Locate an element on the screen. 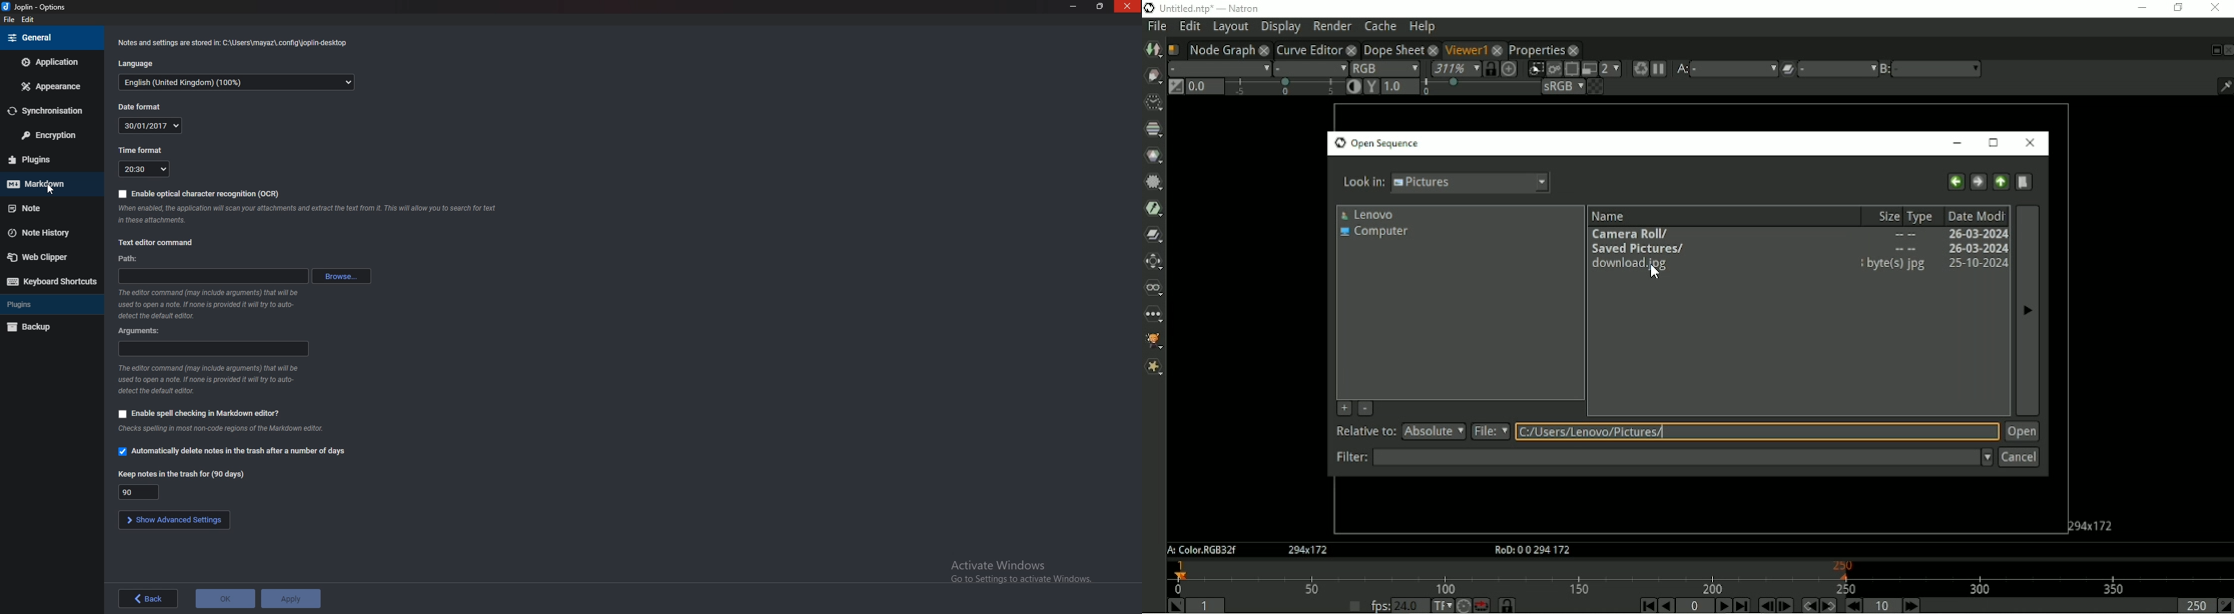 This screenshot has height=616, width=2240. ok is located at coordinates (226, 598).